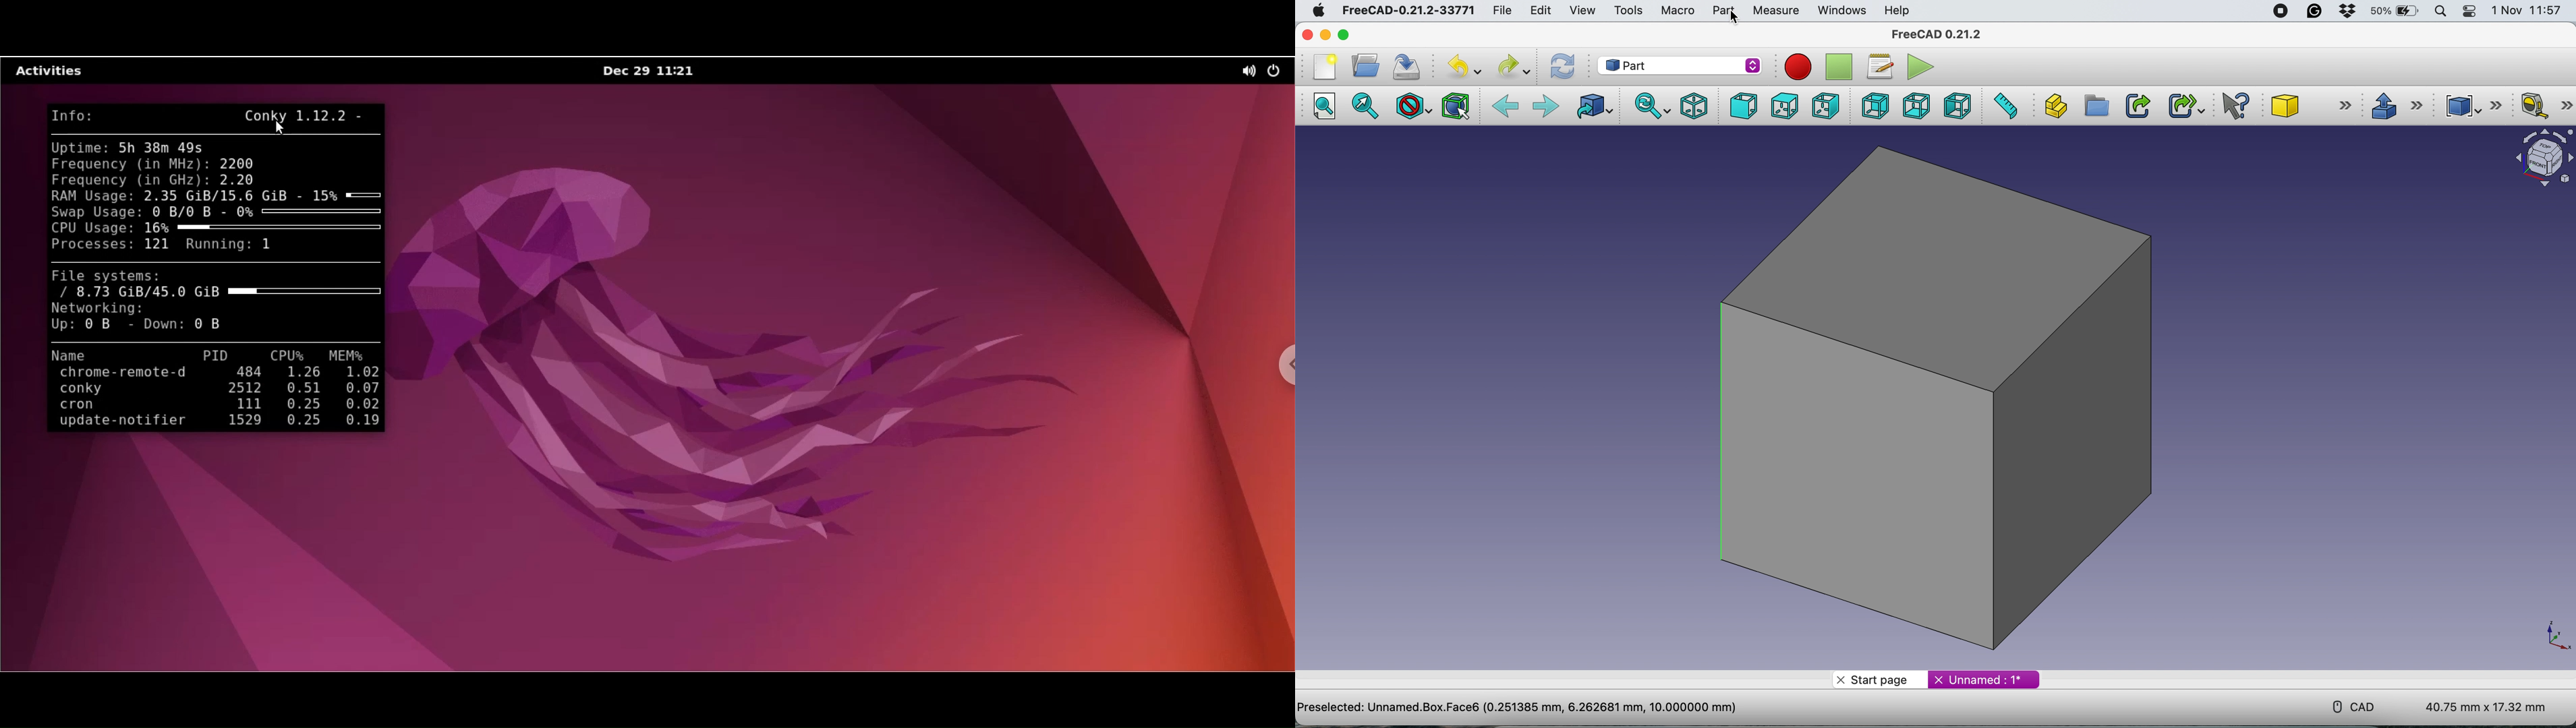 This screenshot has height=728, width=2576. Describe the element at coordinates (1939, 32) in the screenshot. I see `freecad 0.21.2` at that location.